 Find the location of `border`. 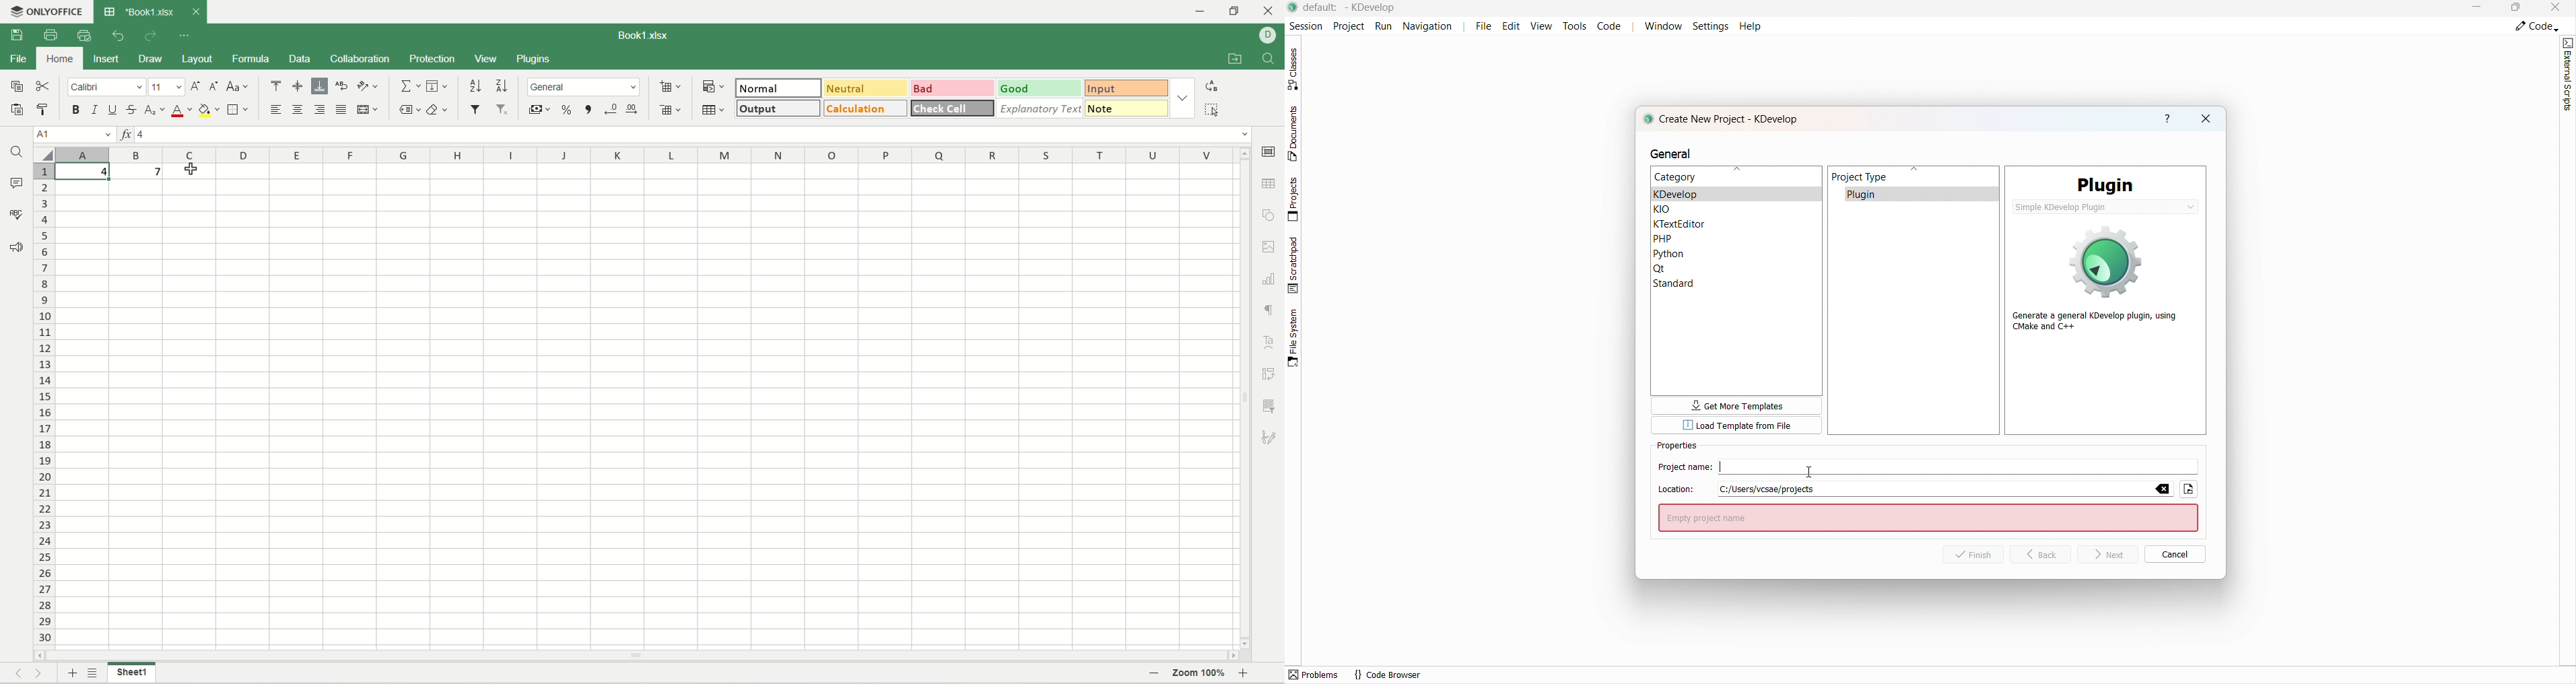

border is located at coordinates (239, 109).